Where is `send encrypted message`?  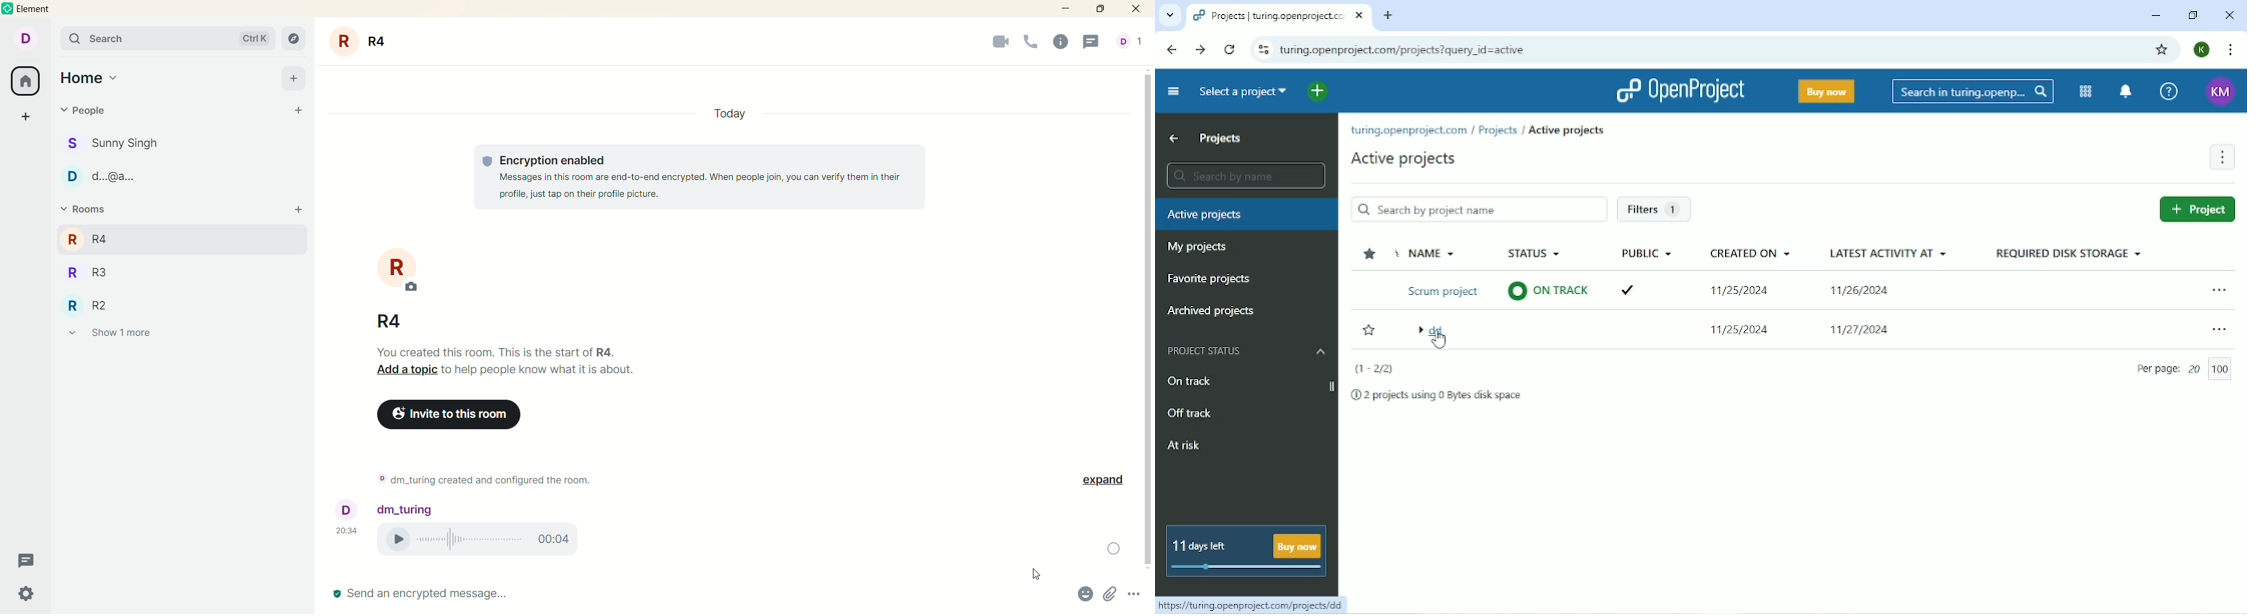
send encrypted message is located at coordinates (420, 595).